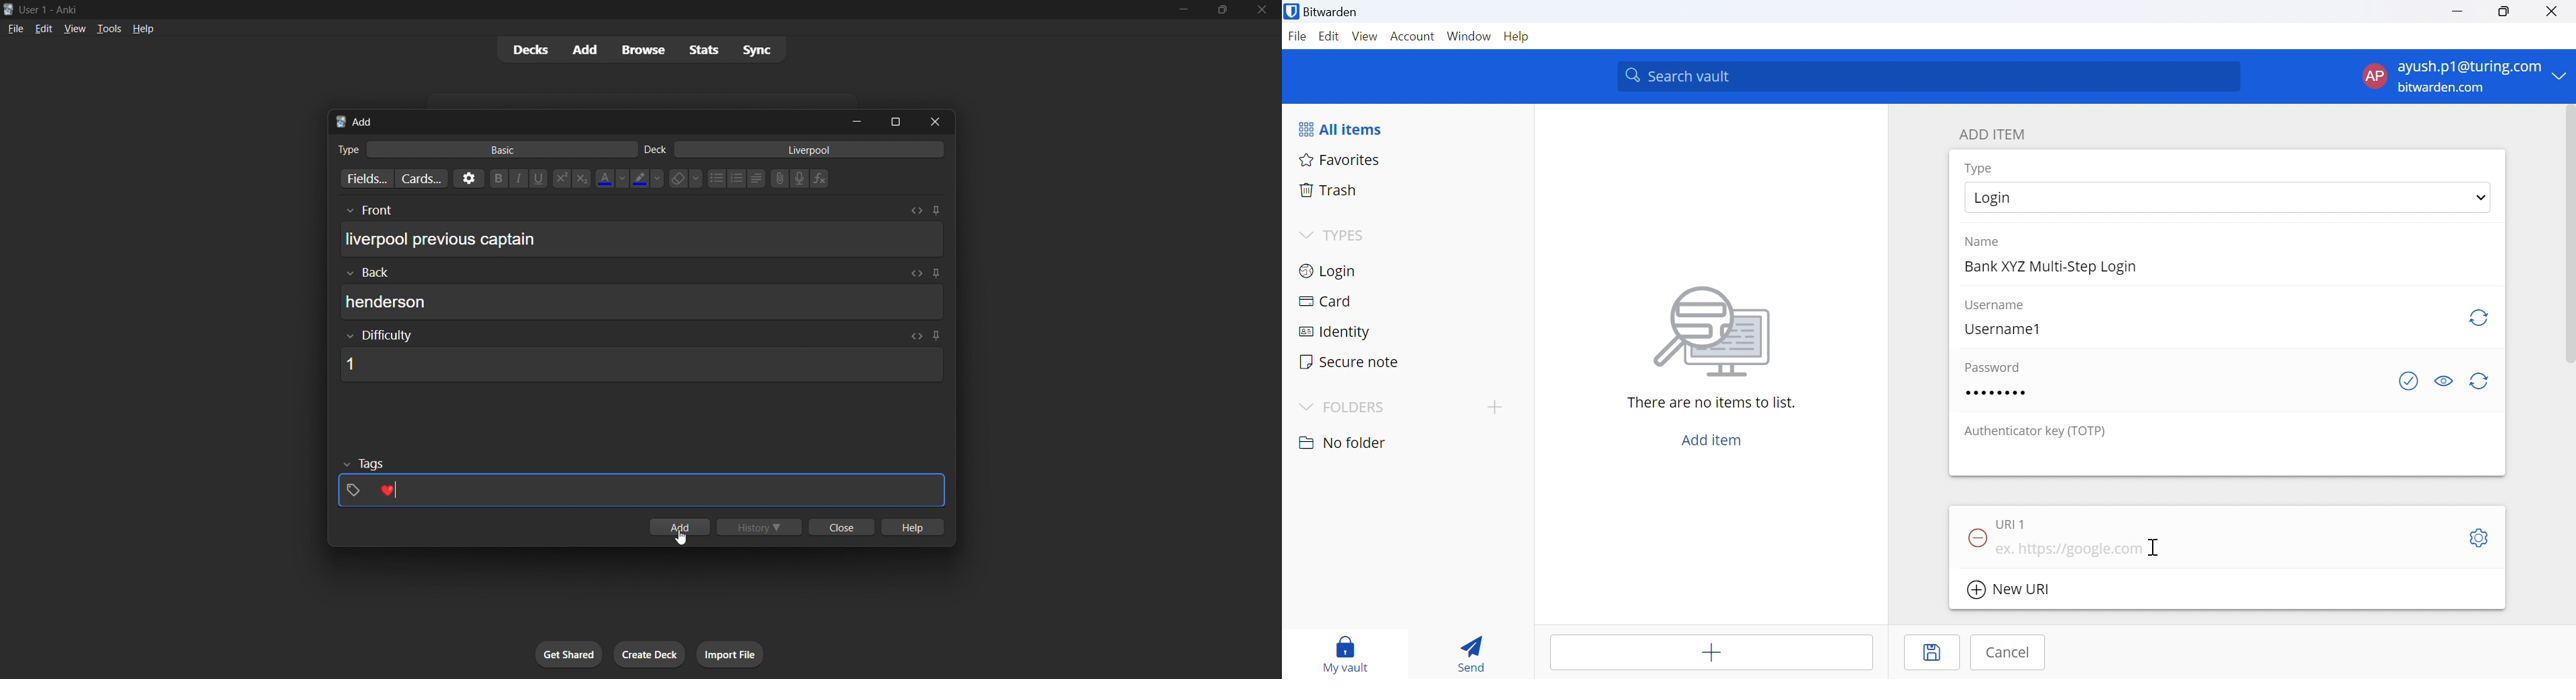  I want to click on close, so click(1263, 10).